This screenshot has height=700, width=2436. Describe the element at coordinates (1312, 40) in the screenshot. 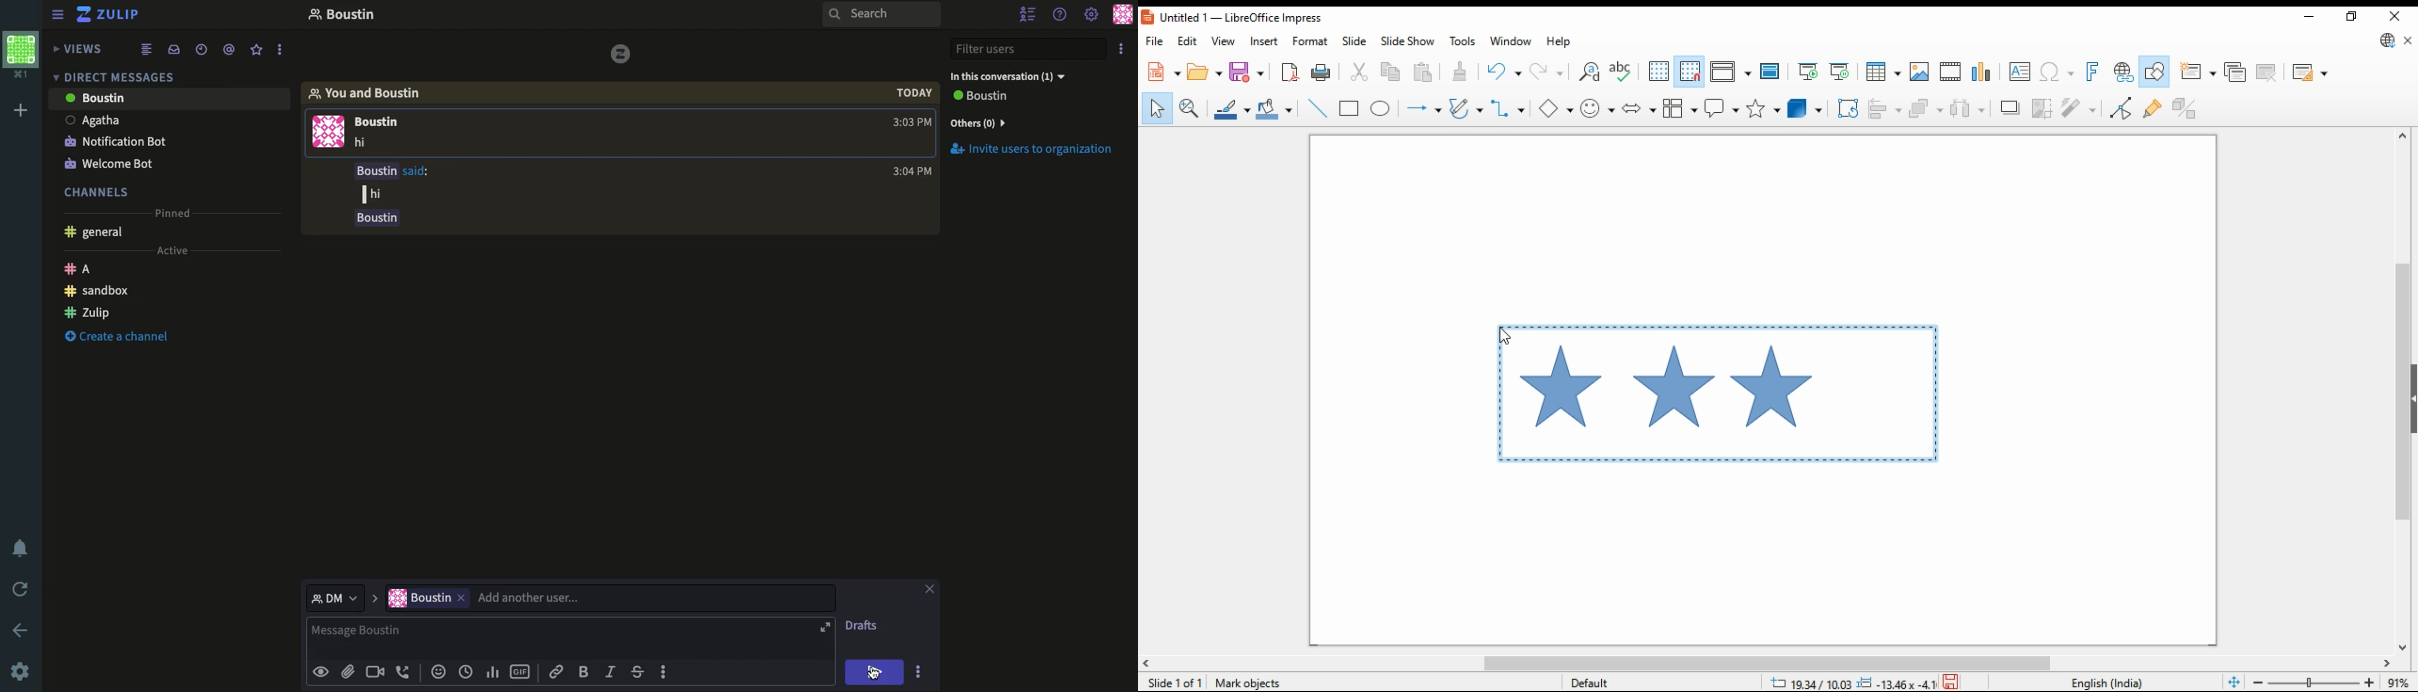

I see `format` at that location.